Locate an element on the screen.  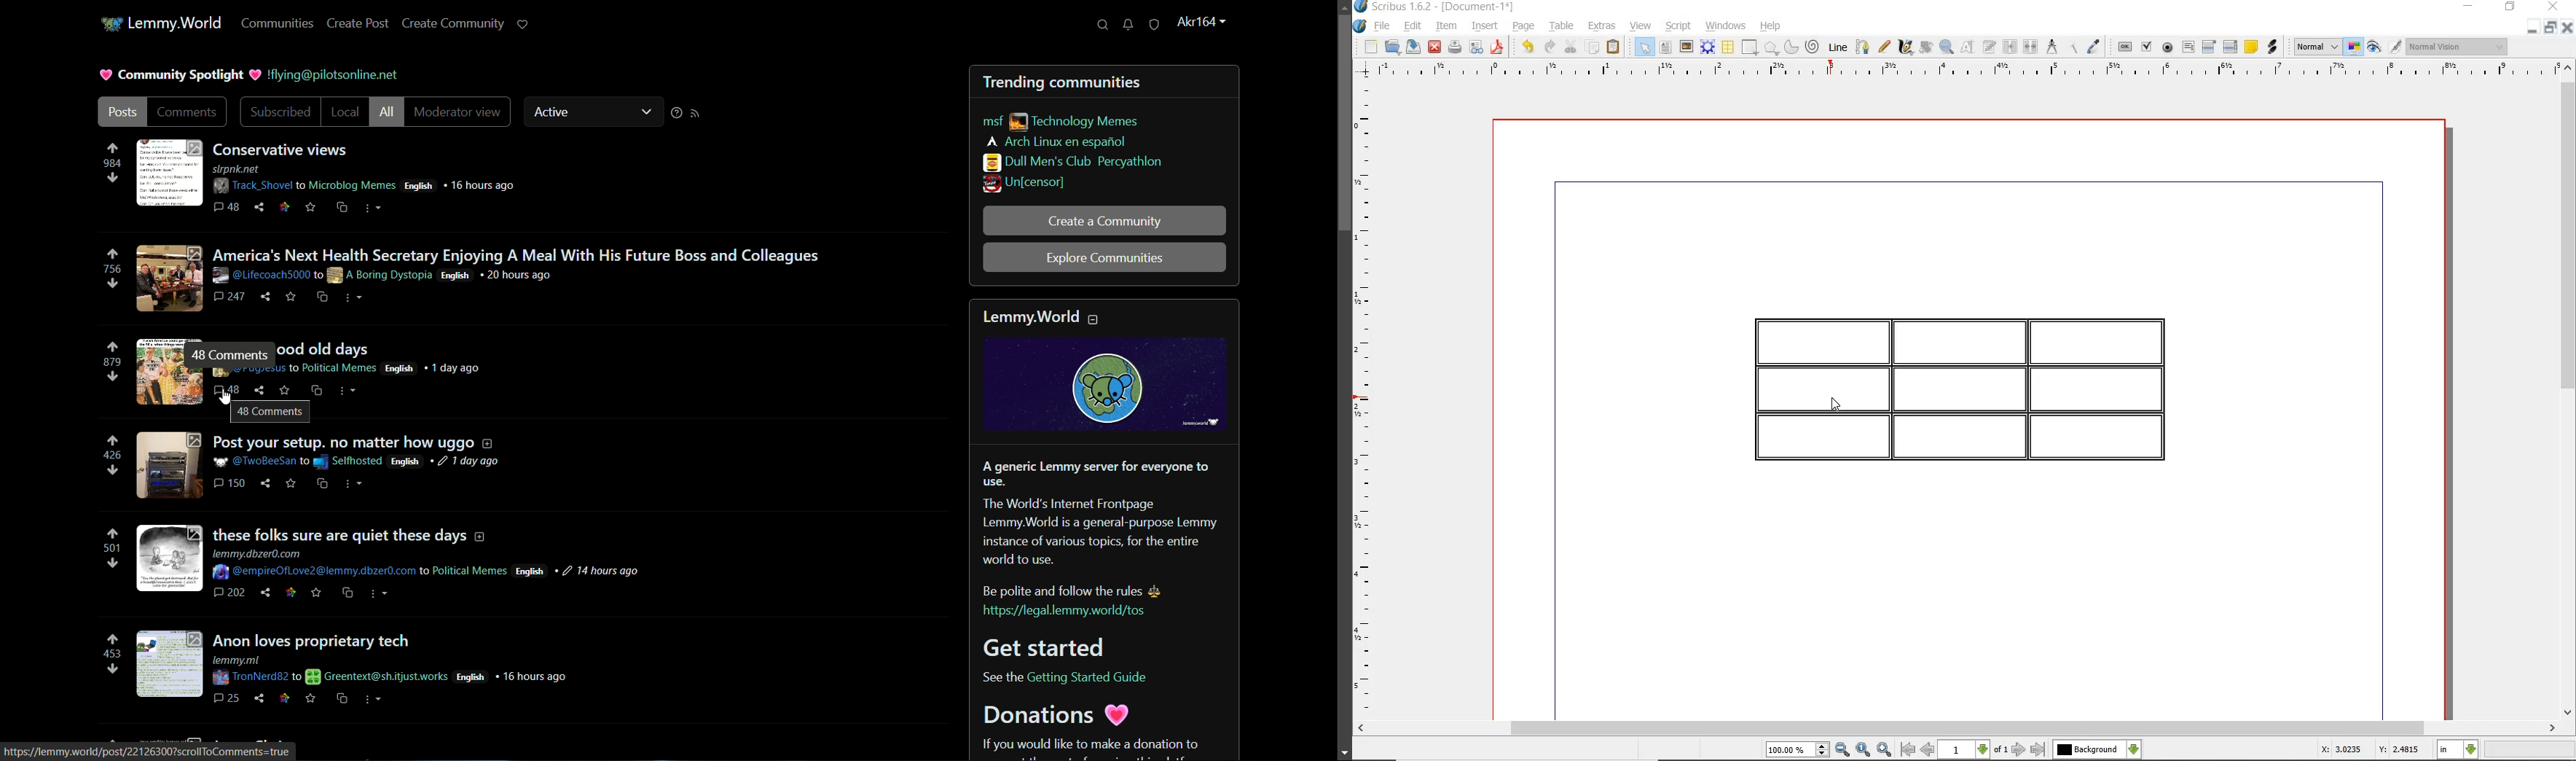
number of votes is located at coordinates (113, 456).